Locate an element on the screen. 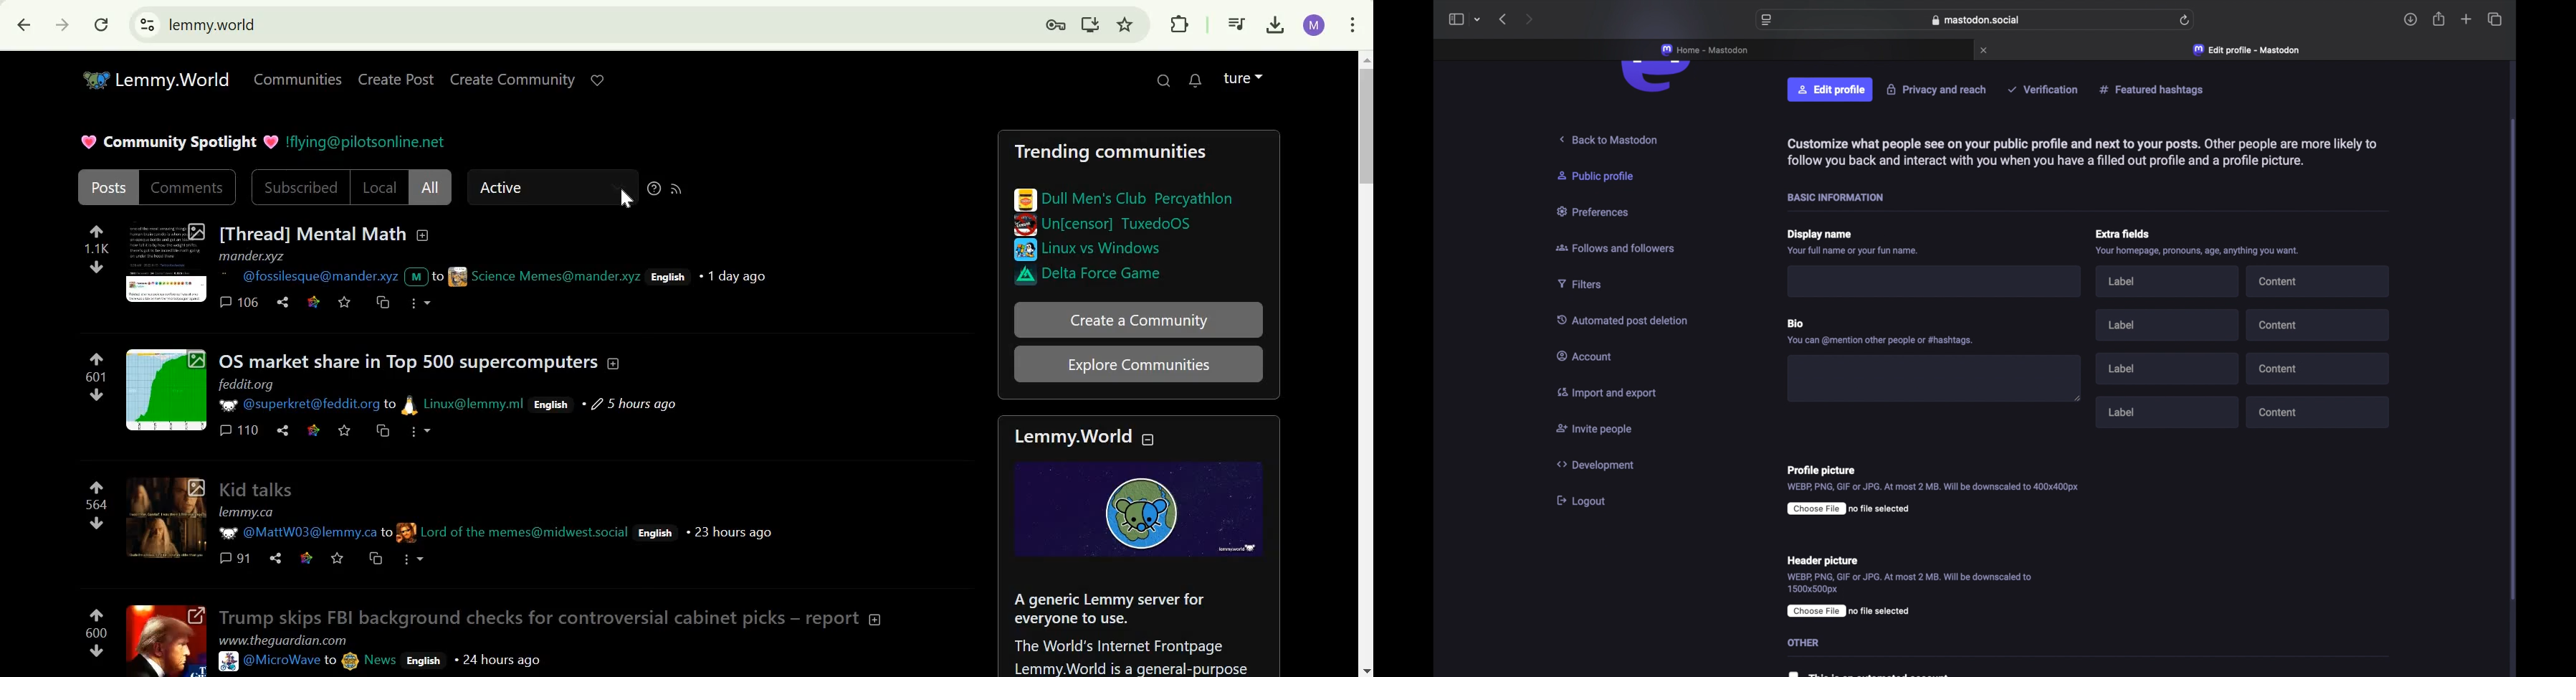  Community Spotlight is located at coordinates (180, 141).